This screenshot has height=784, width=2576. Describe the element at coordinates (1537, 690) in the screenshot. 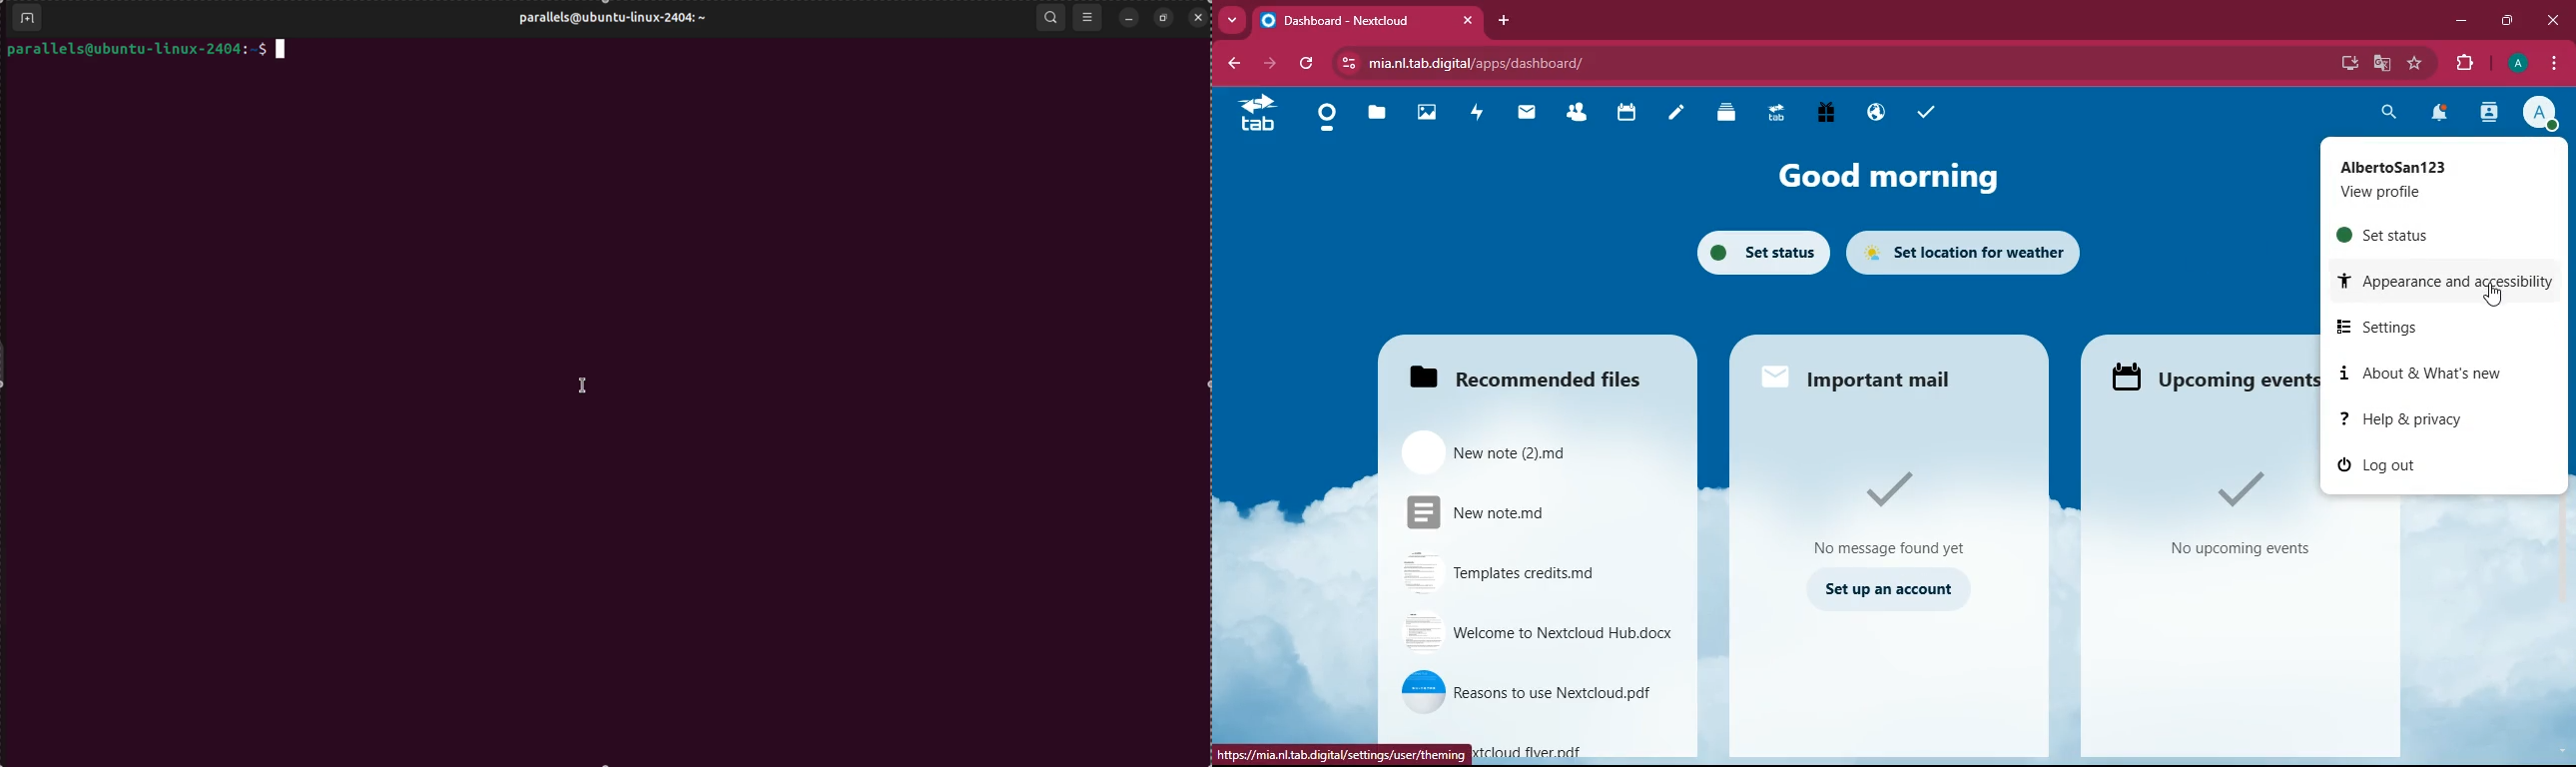

I see `reasons to use nextcloud.pdf` at that location.